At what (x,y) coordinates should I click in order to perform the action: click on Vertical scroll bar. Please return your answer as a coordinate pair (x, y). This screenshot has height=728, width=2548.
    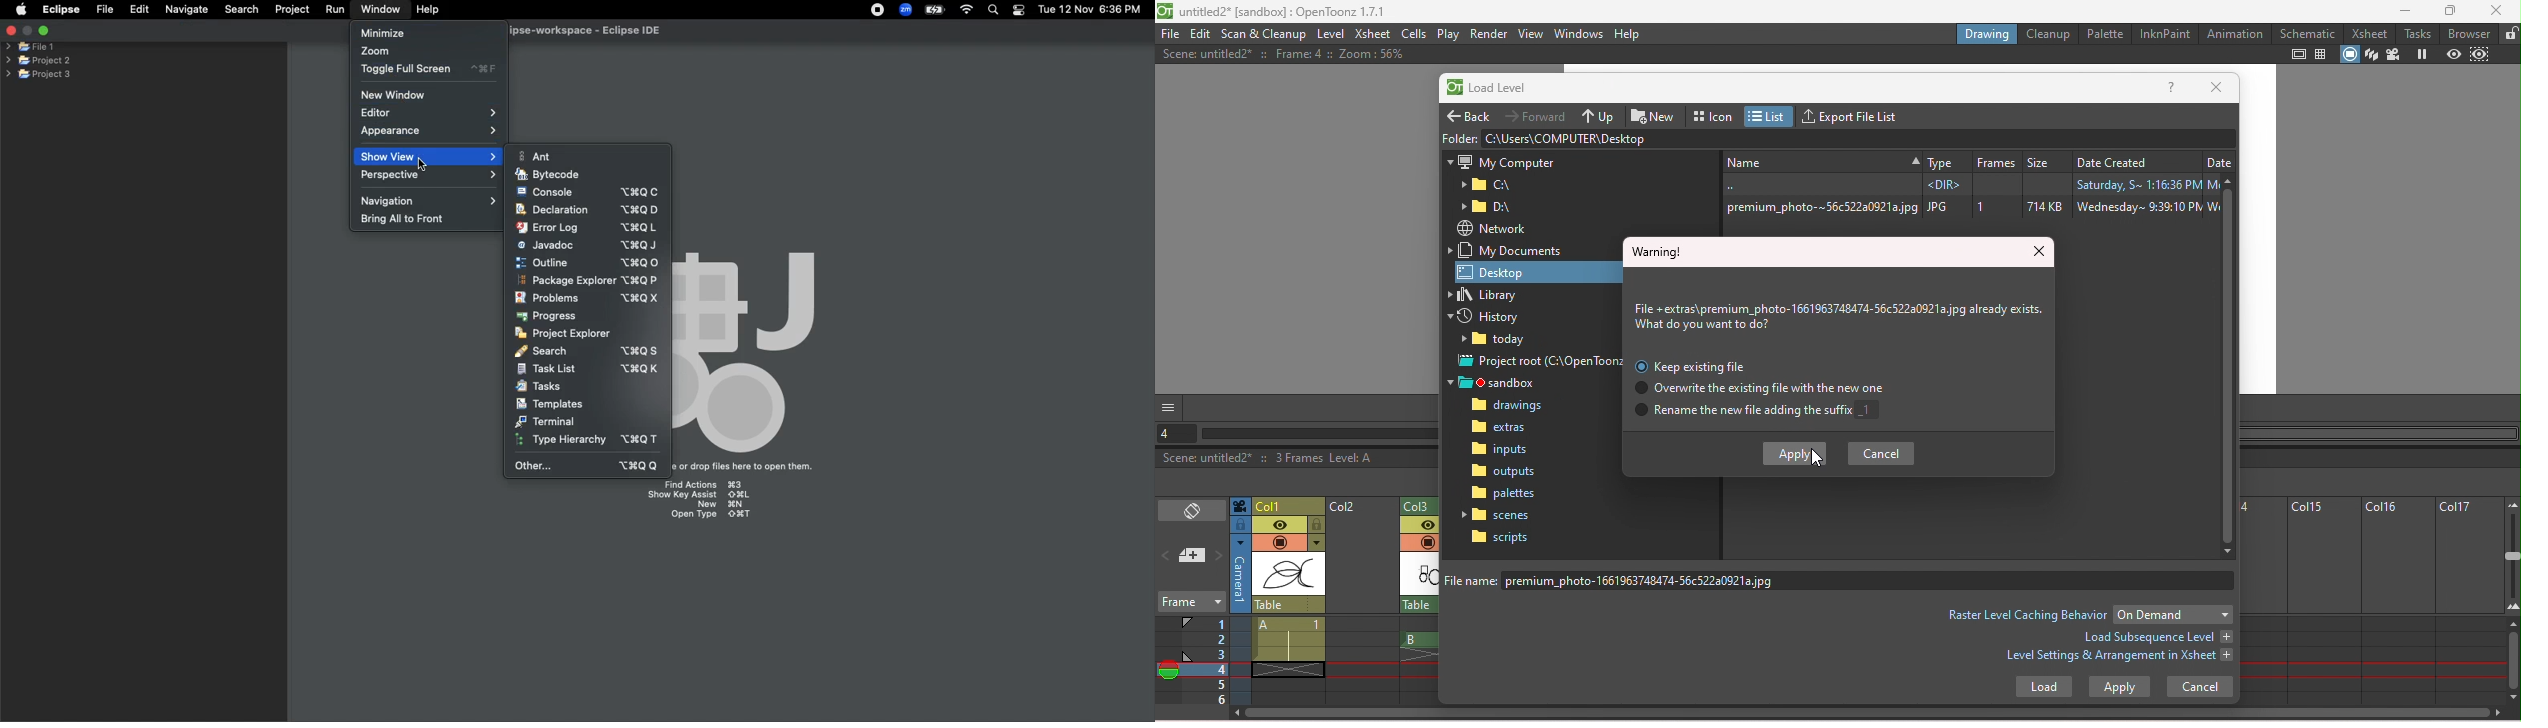
    Looking at the image, I should click on (2230, 366).